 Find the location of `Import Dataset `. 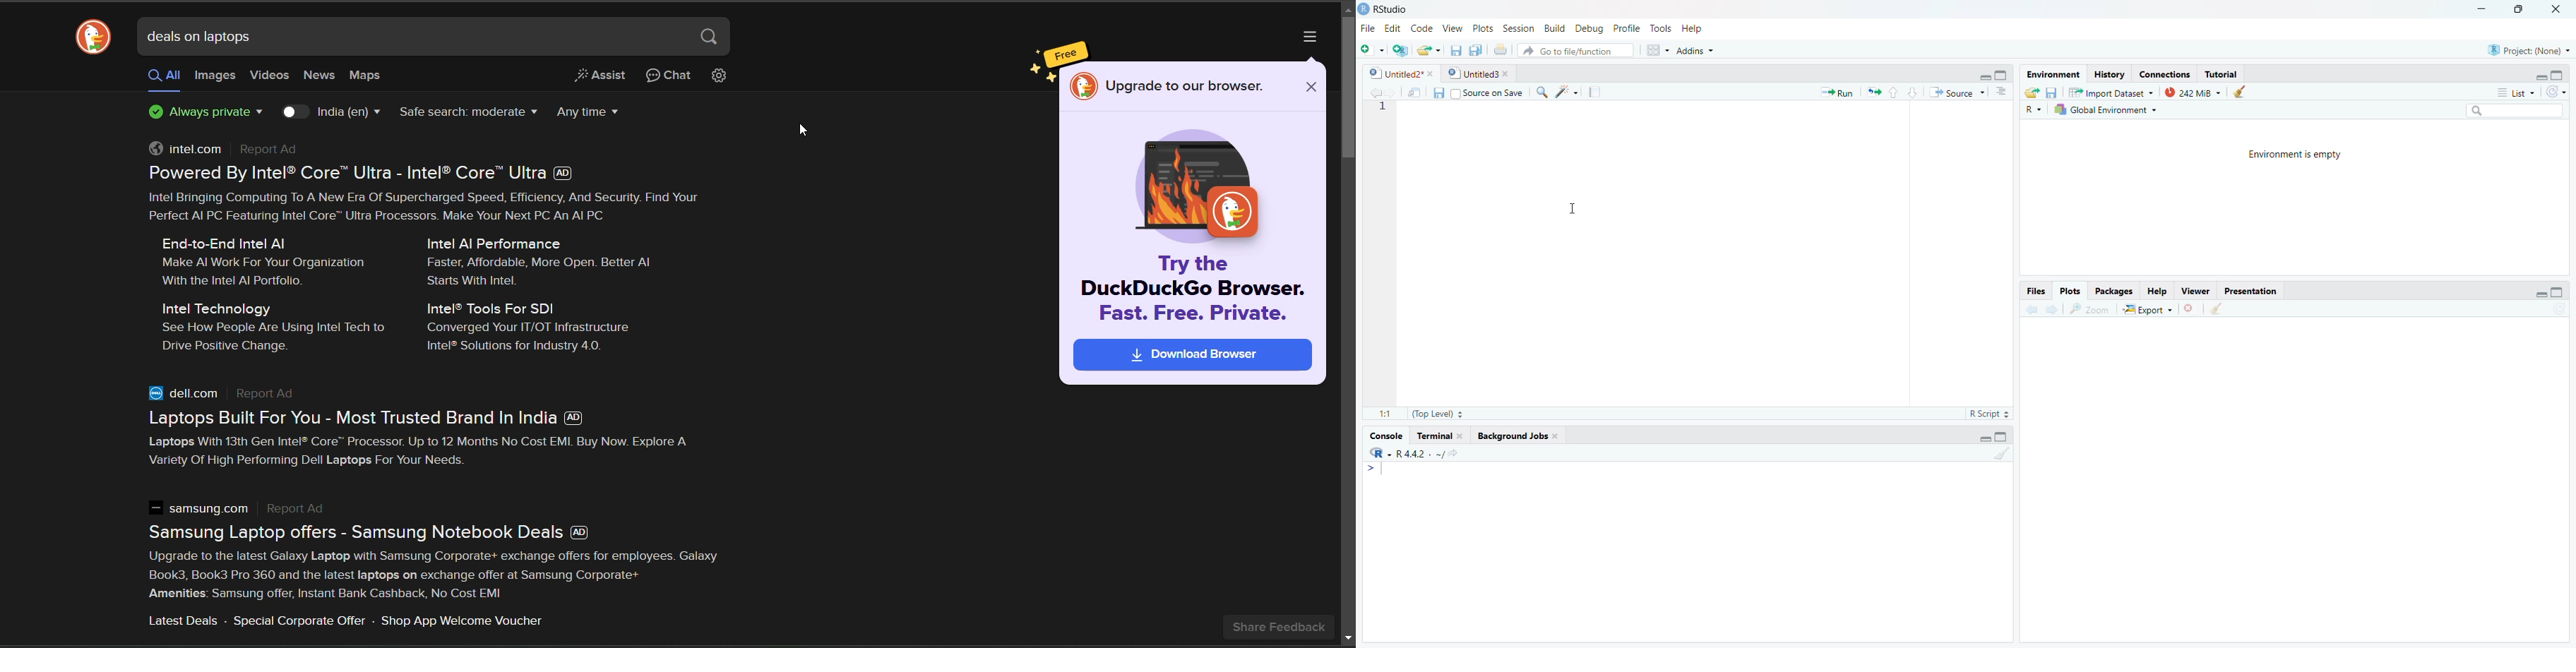

Import Dataset  is located at coordinates (2111, 91).